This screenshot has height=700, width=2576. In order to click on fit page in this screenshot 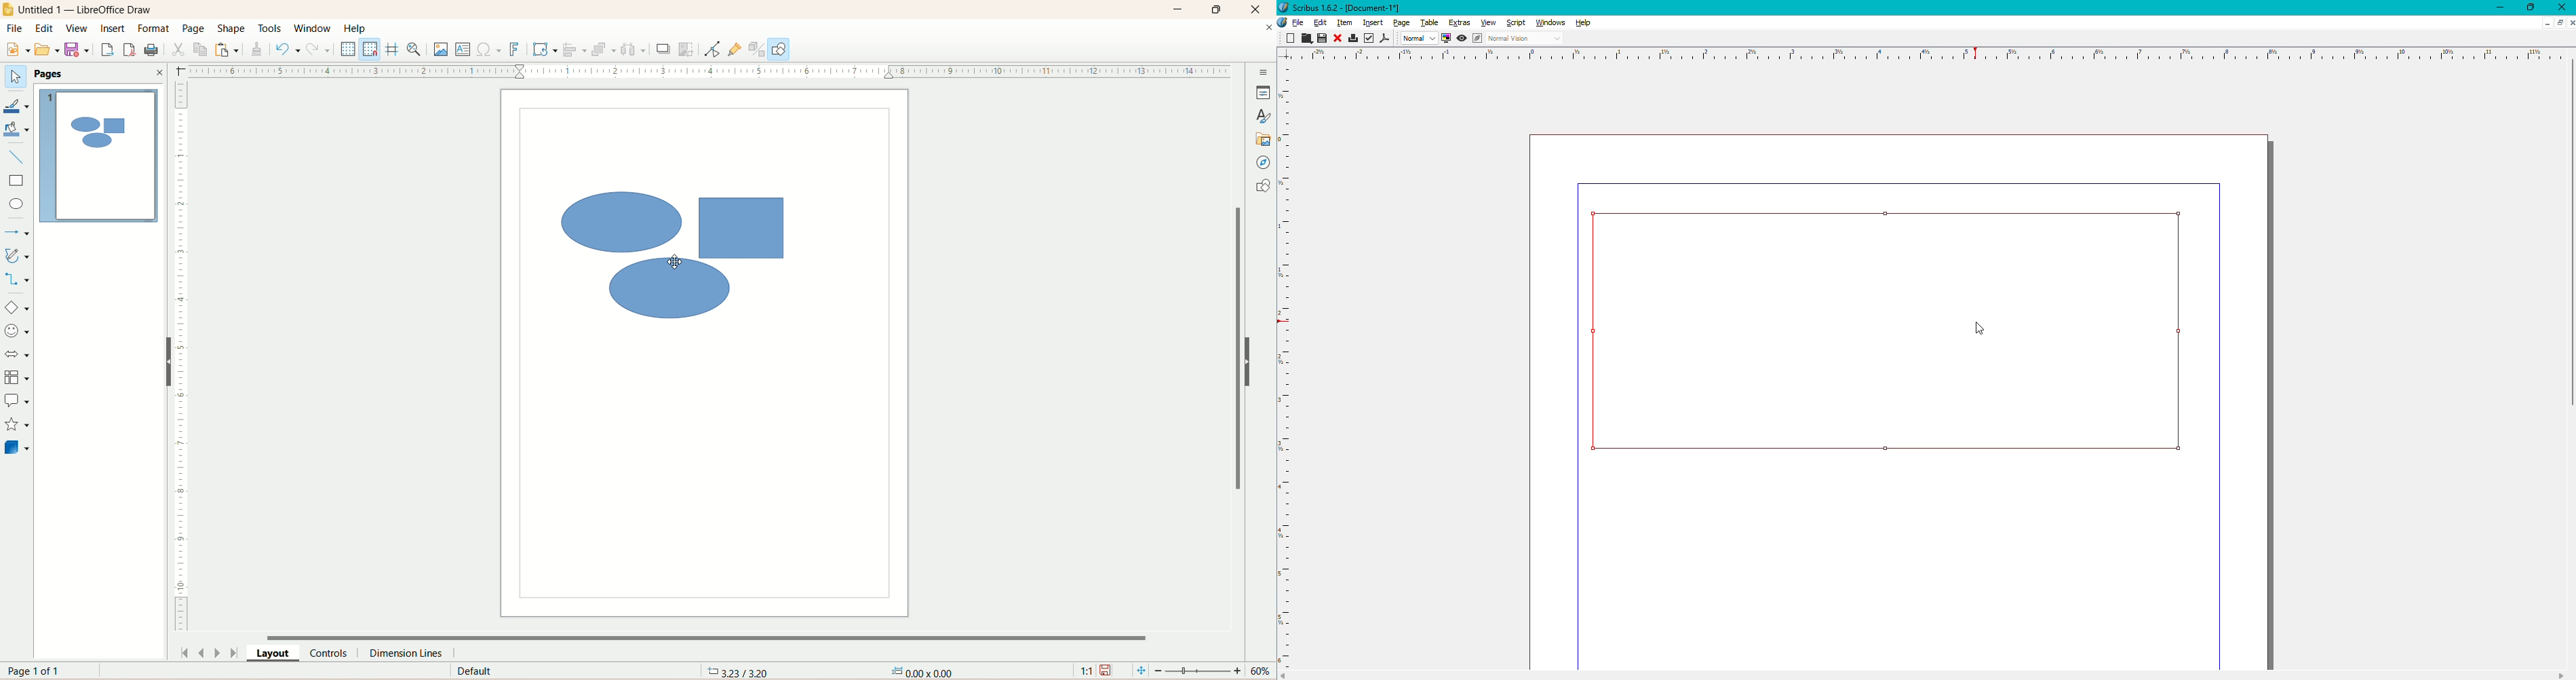, I will do `click(1140, 671)`.